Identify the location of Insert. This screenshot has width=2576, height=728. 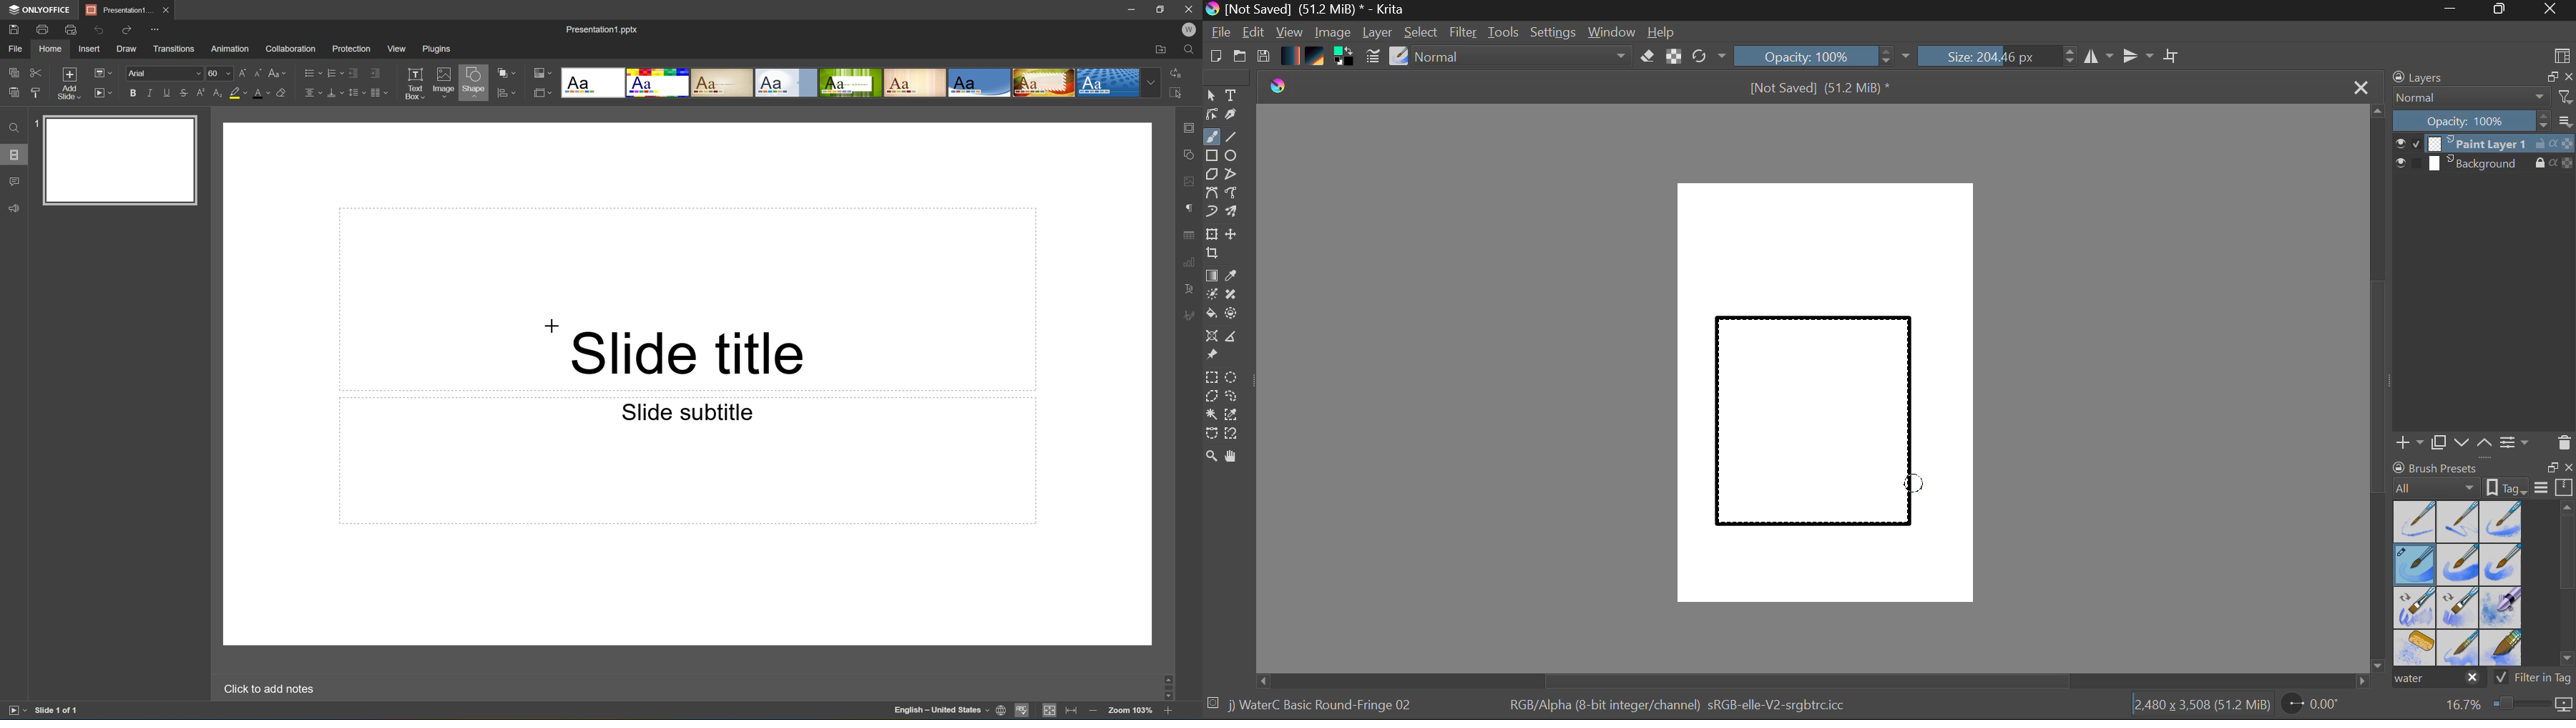
(91, 49).